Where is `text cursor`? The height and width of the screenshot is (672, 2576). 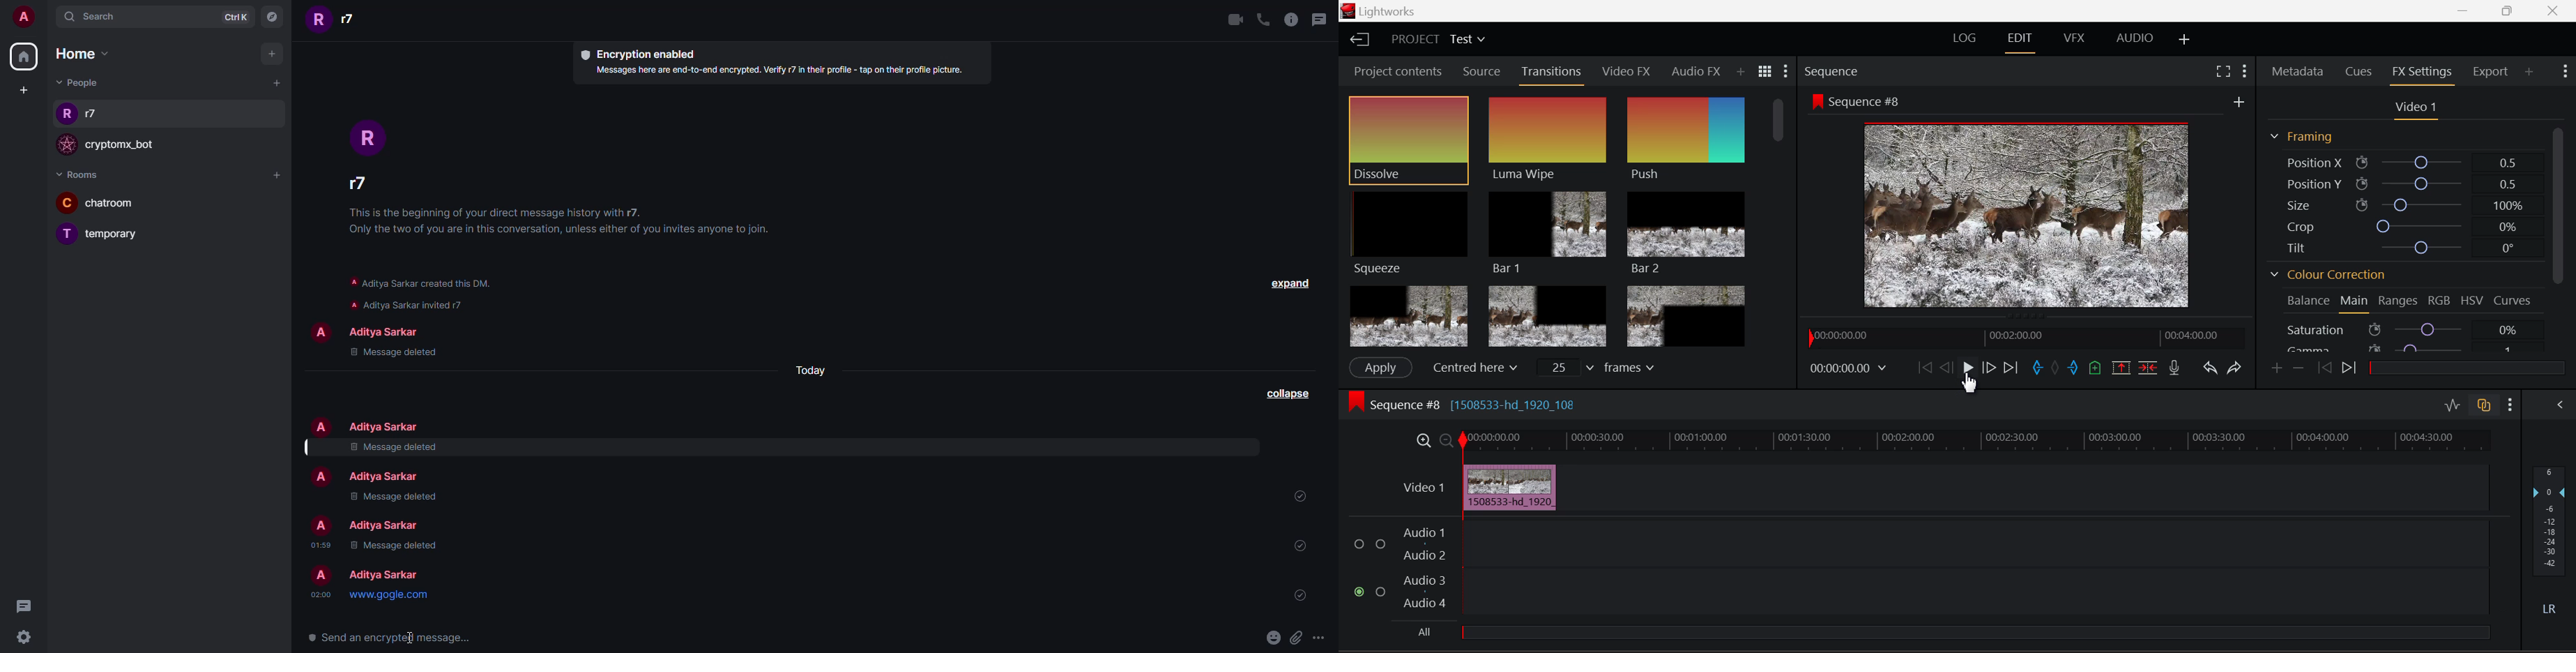 text cursor is located at coordinates (411, 637).